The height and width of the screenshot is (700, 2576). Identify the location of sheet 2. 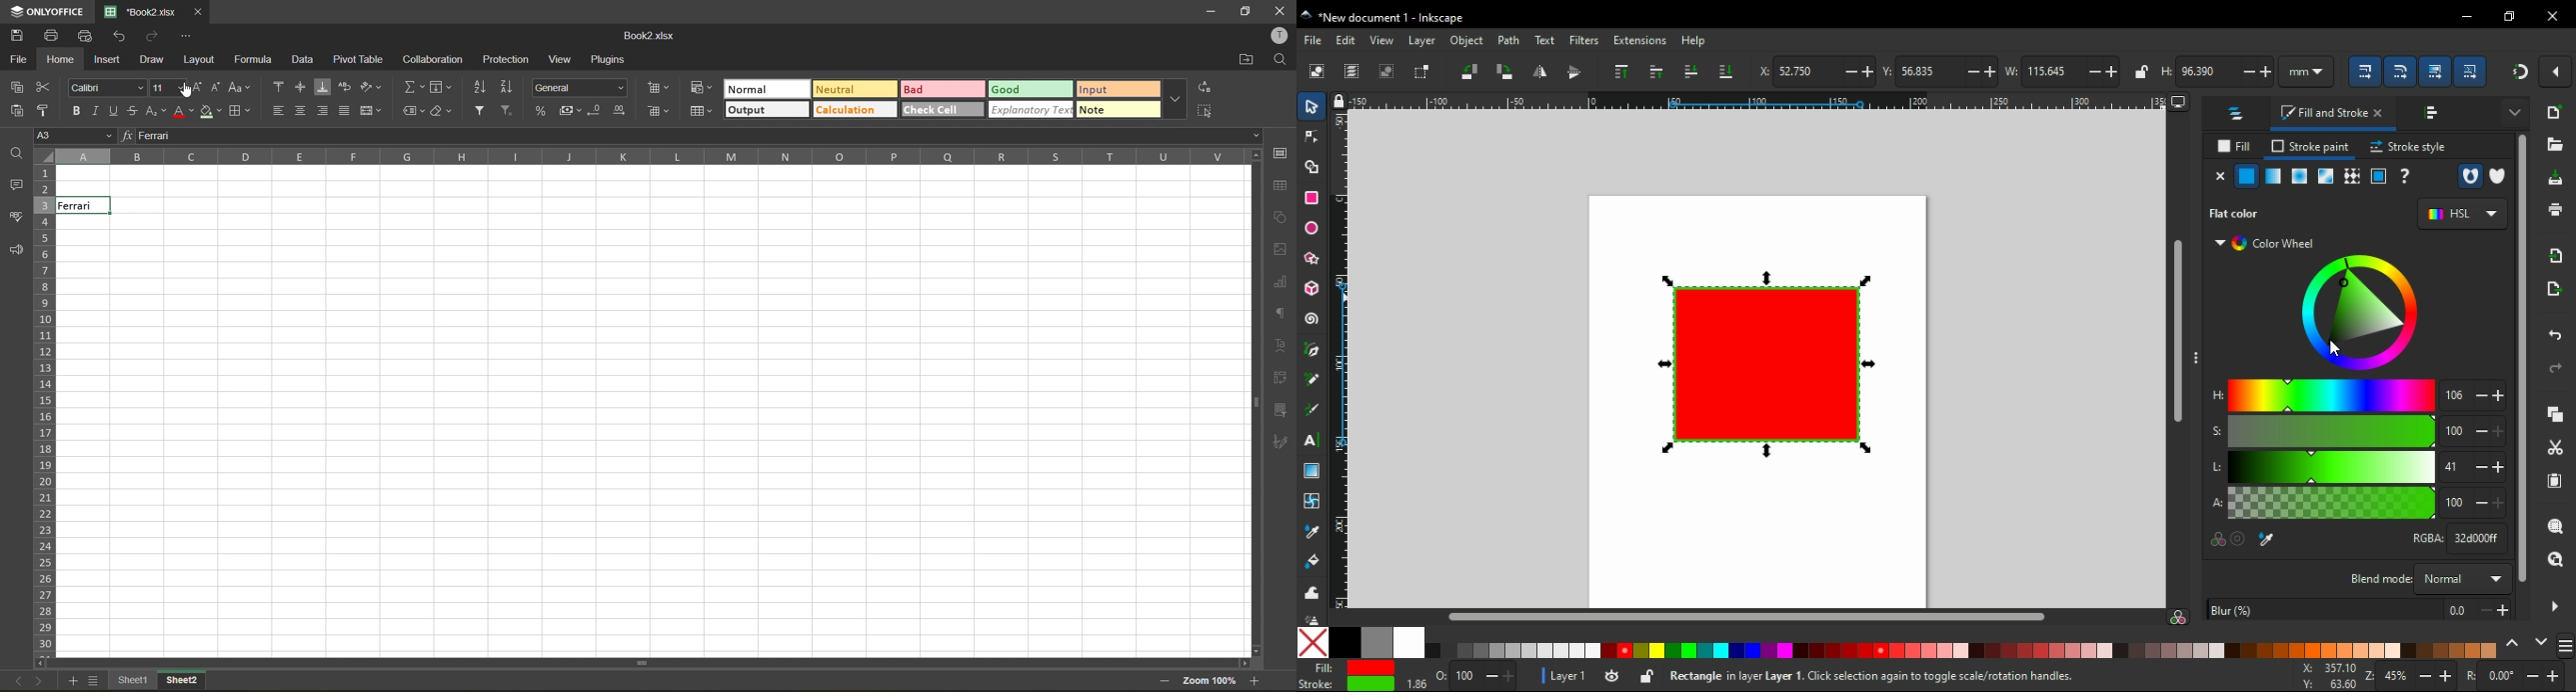
(195, 683).